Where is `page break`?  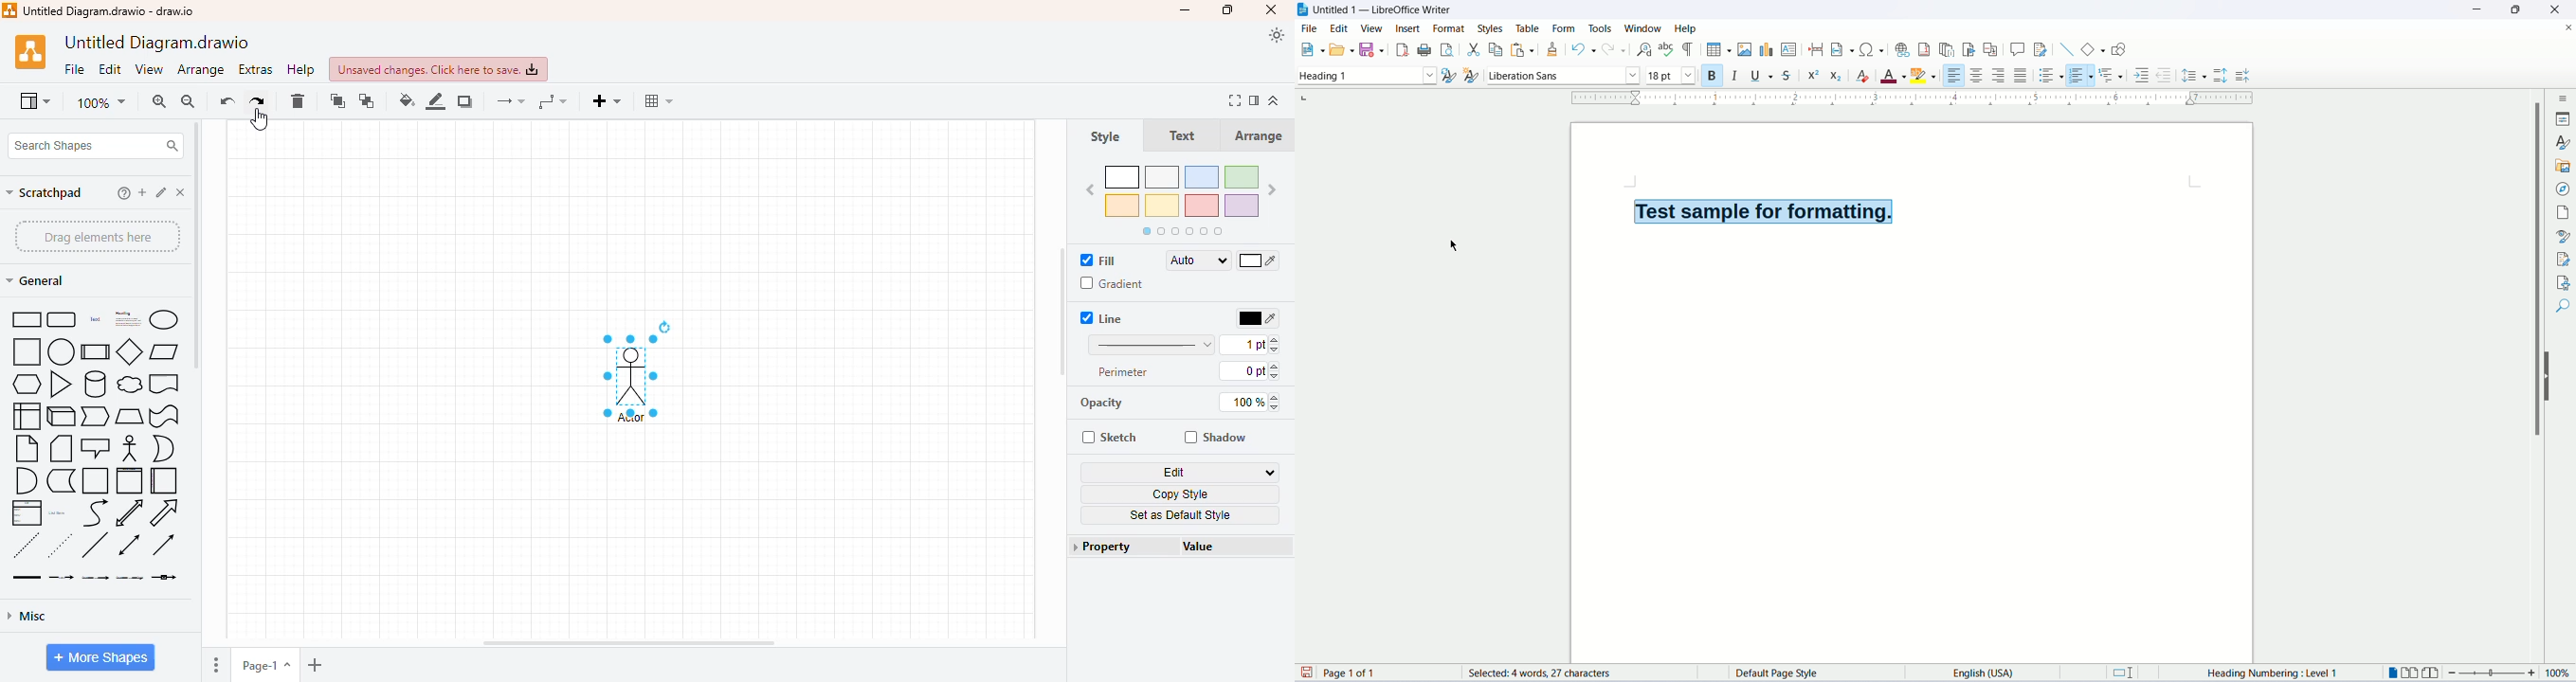 page break is located at coordinates (1816, 50).